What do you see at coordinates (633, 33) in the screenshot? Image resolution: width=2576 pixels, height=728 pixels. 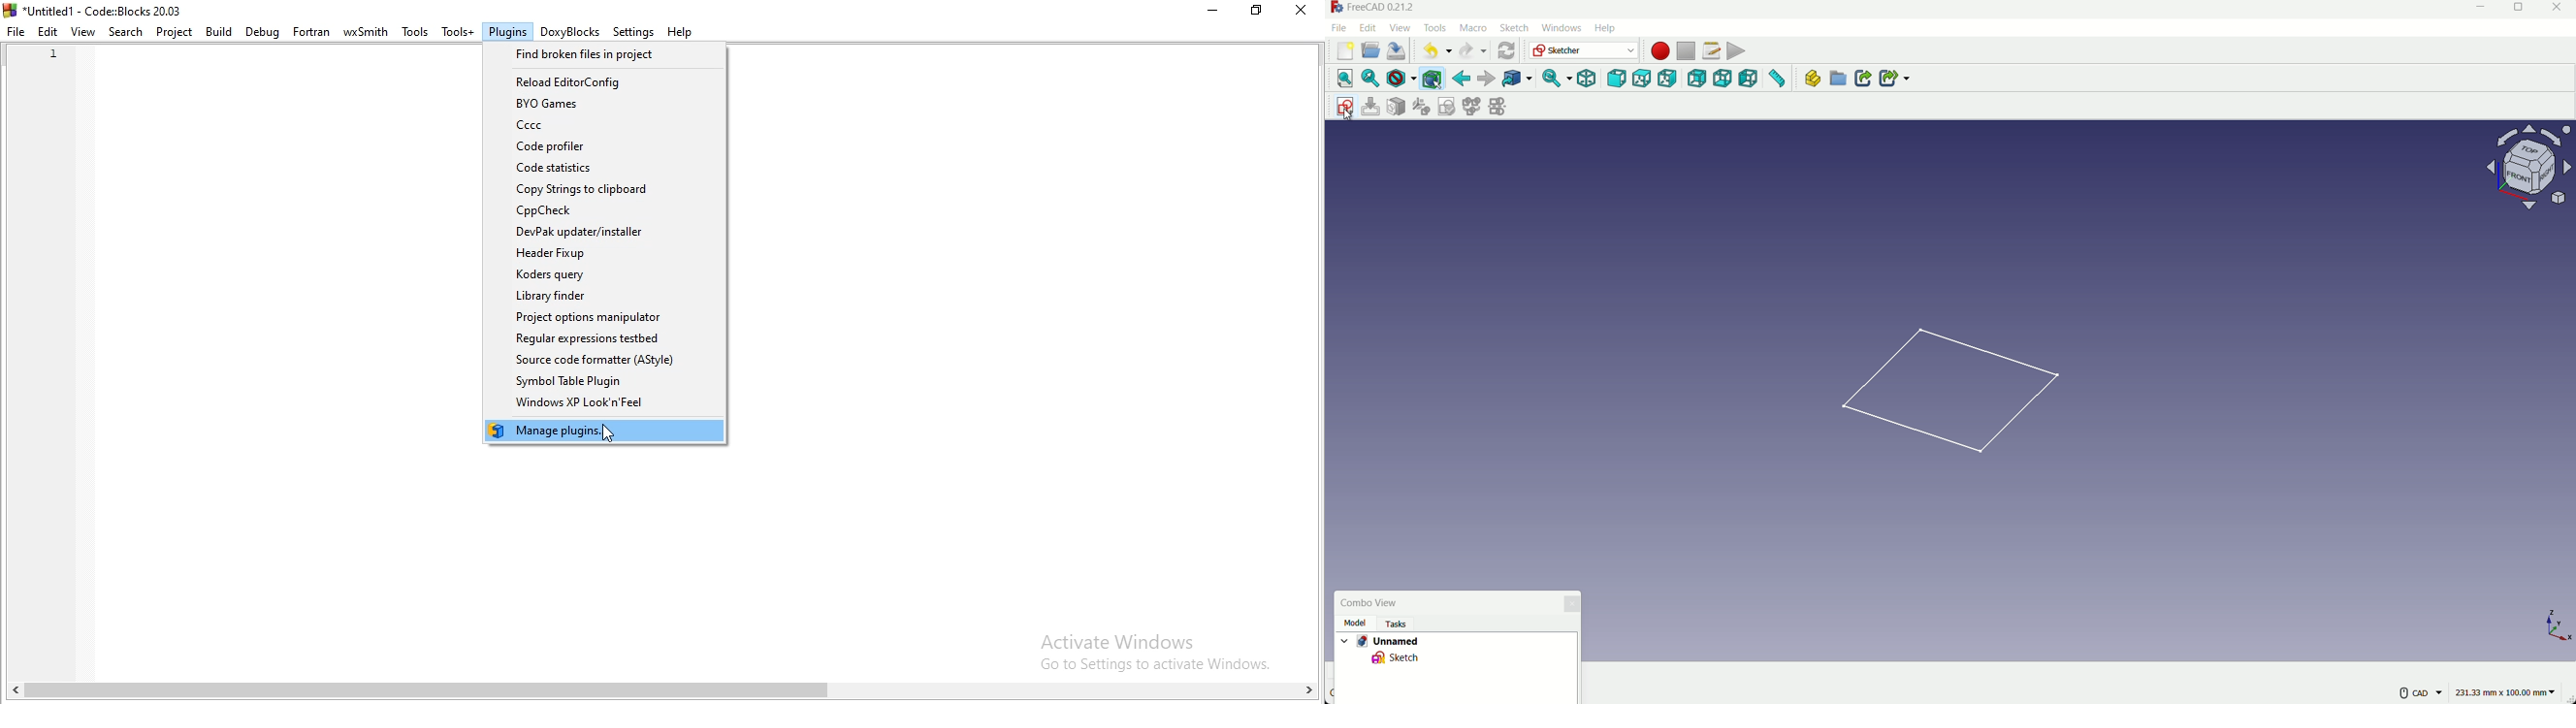 I see `Settings` at bounding box center [633, 33].